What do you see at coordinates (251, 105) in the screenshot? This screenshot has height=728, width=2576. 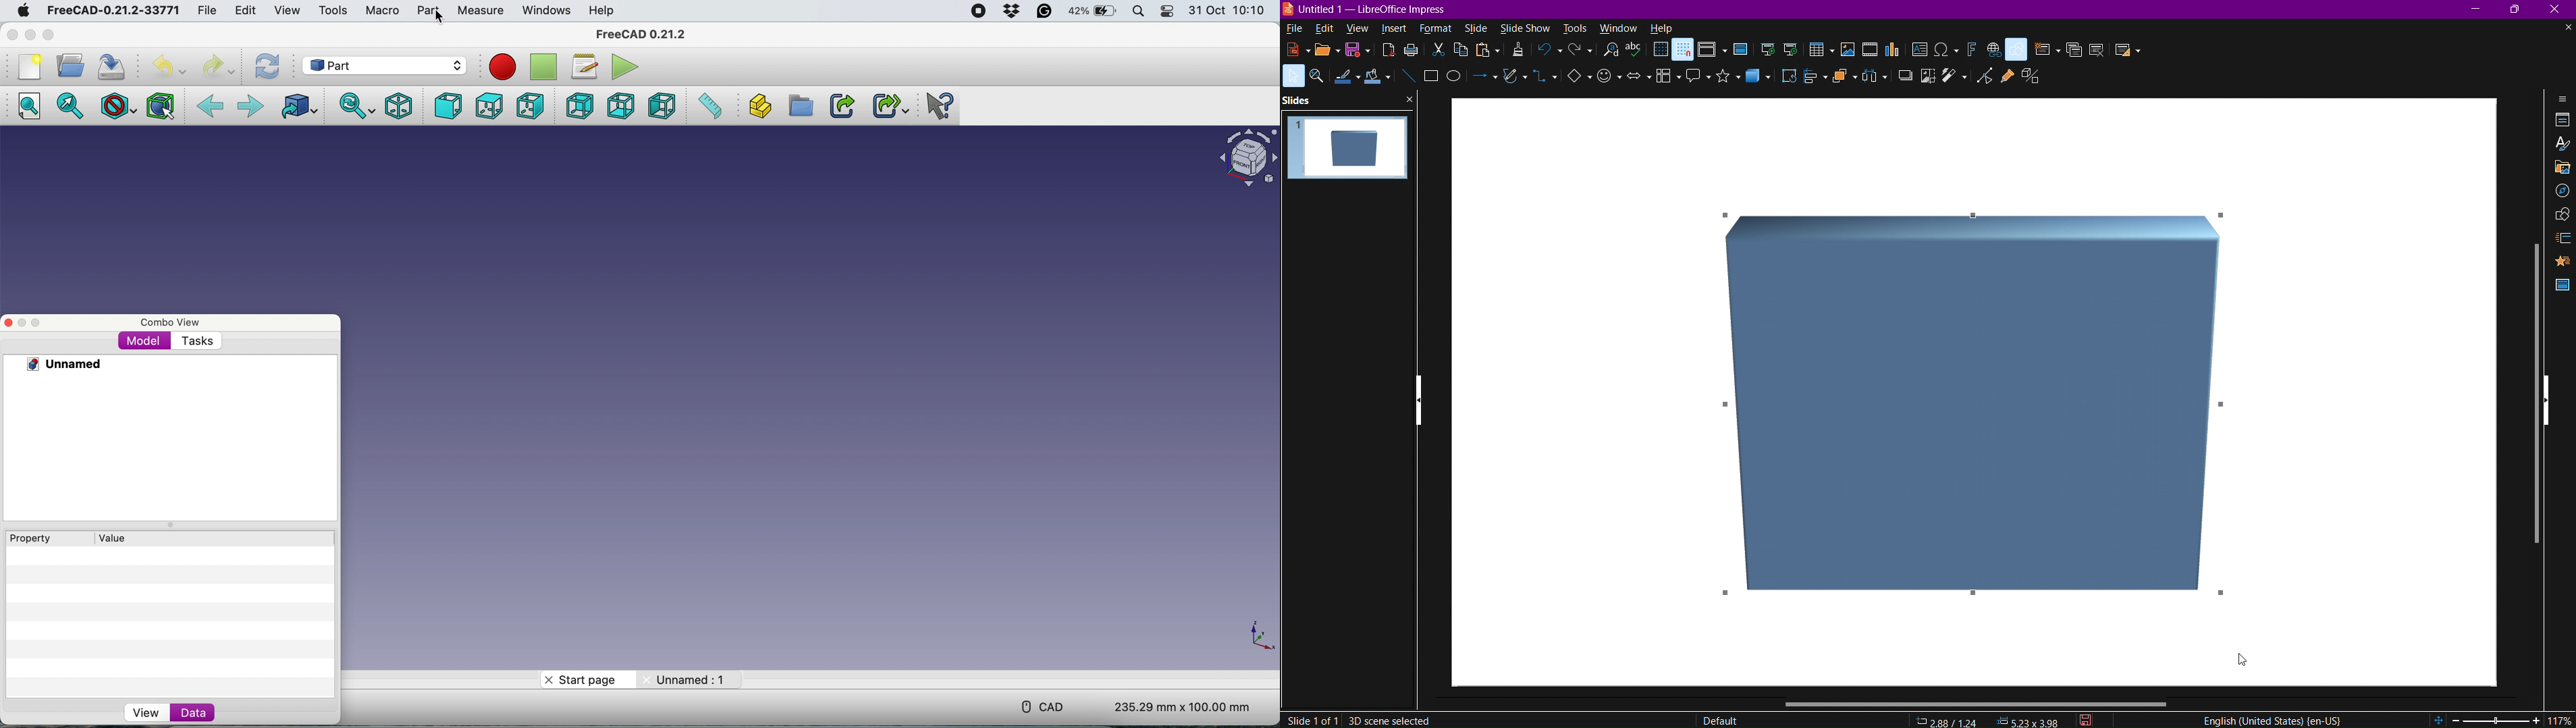 I see `Forward` at bounding box center [251, 105].